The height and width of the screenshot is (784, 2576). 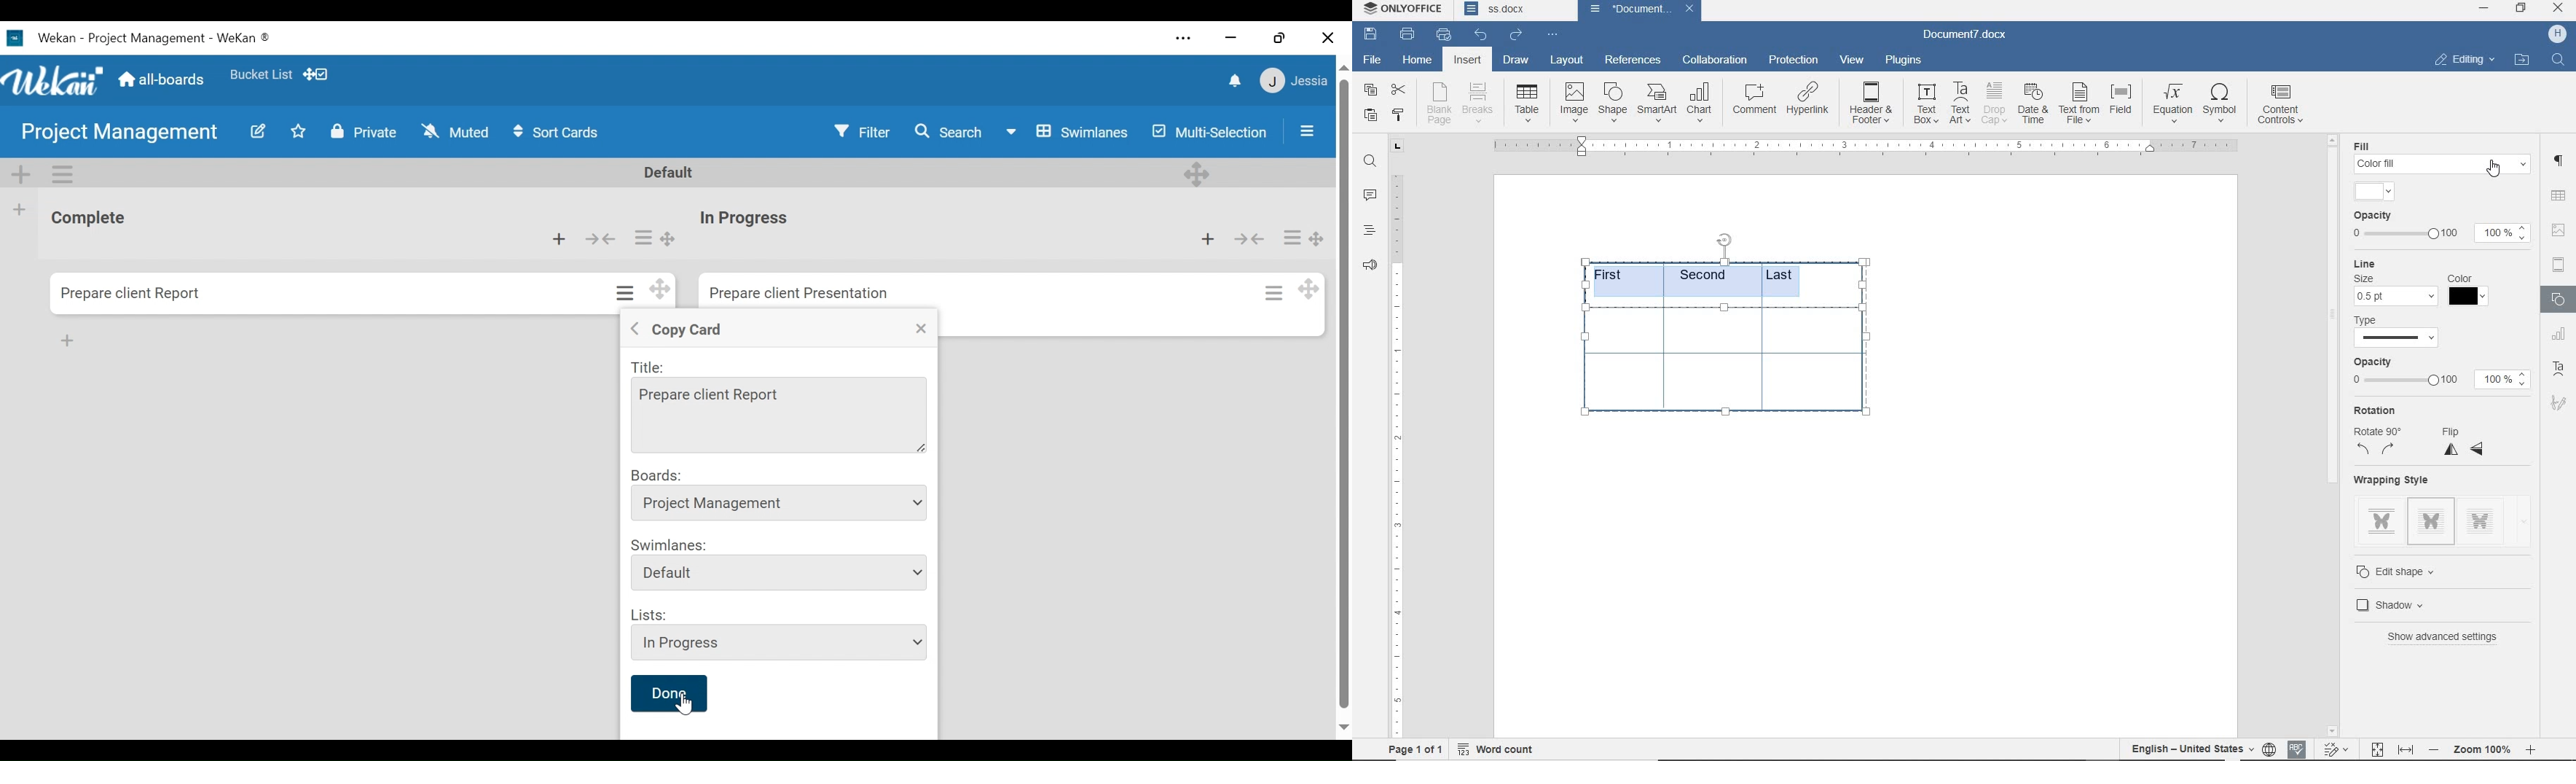 I want to click on color fill, so click(x=2443, y=163).